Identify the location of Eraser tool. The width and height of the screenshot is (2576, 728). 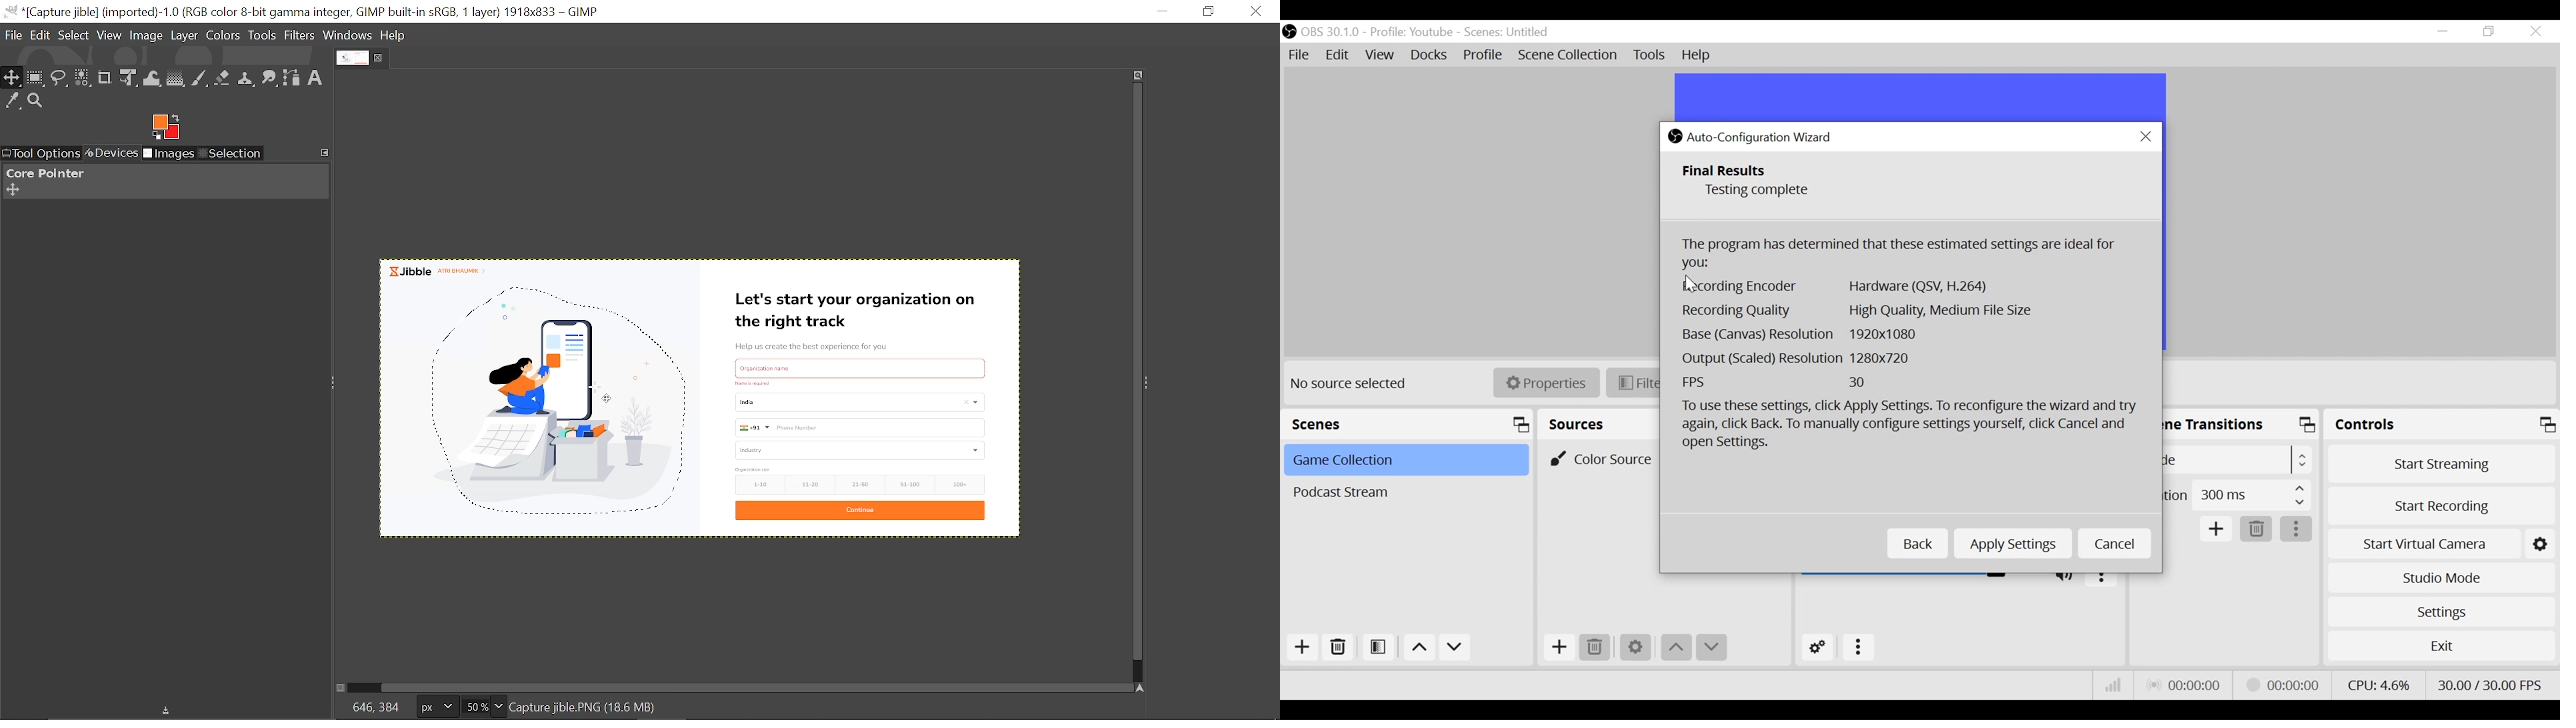
(222, 80).